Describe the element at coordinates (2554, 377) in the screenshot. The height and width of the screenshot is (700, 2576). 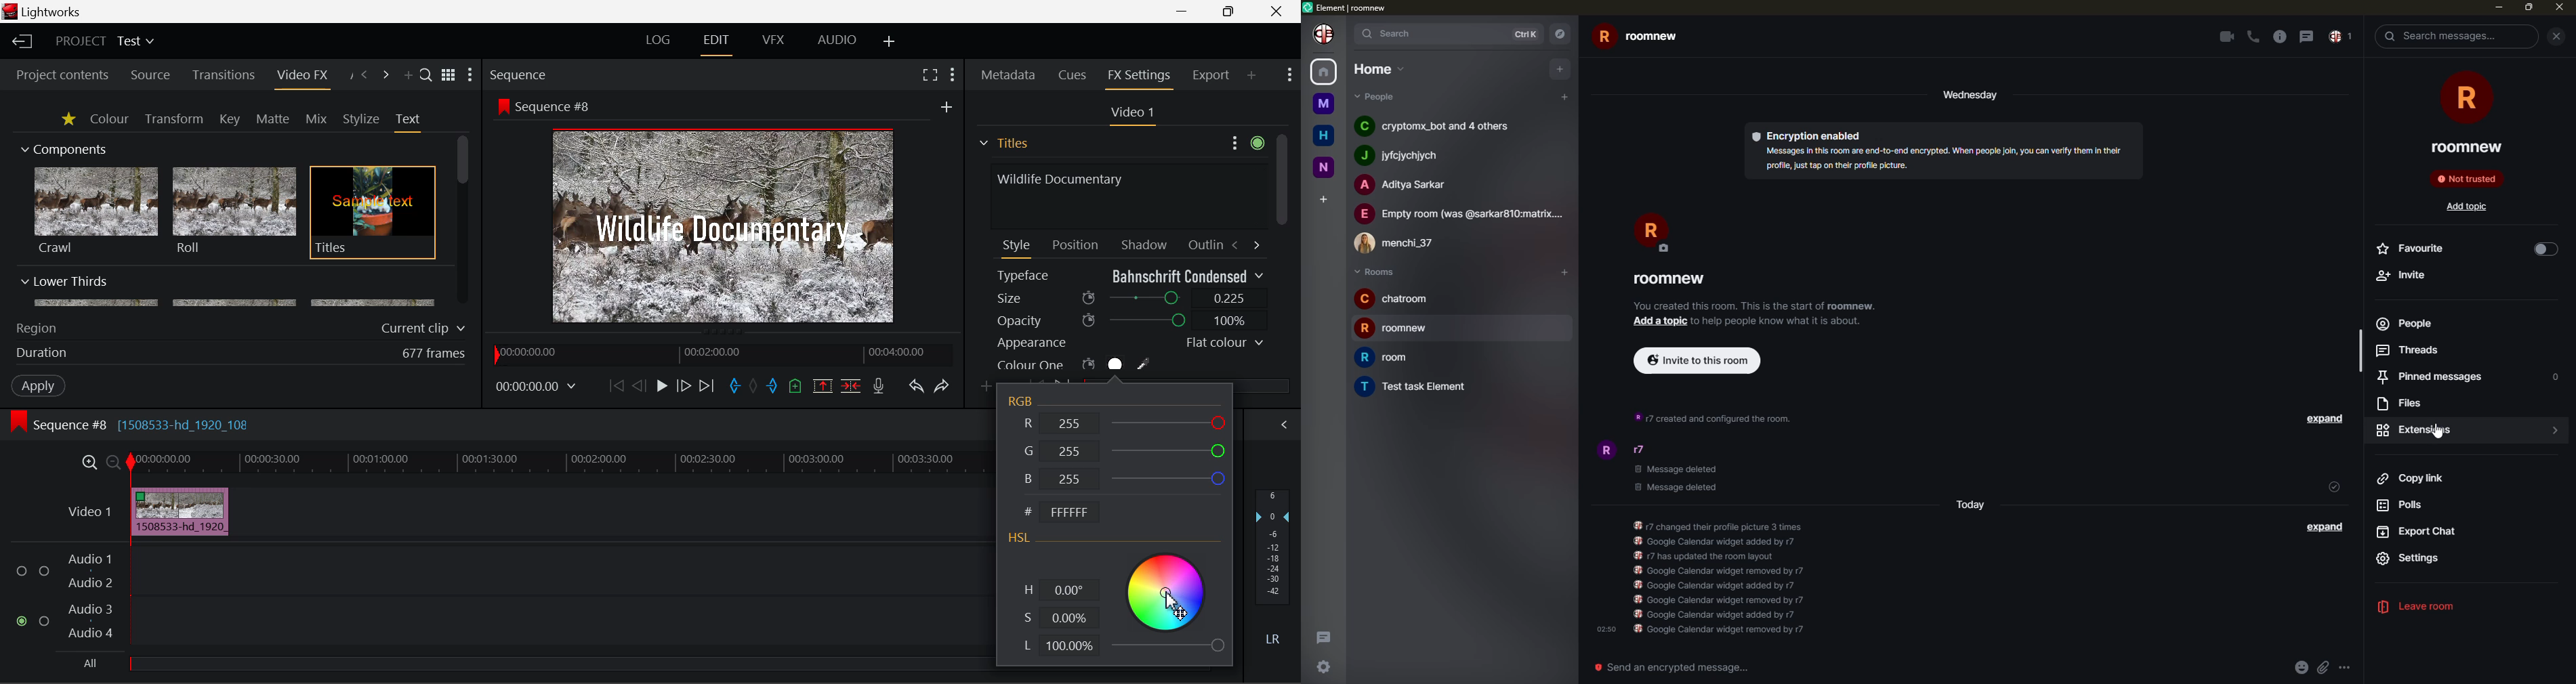
I see `o` at that location.